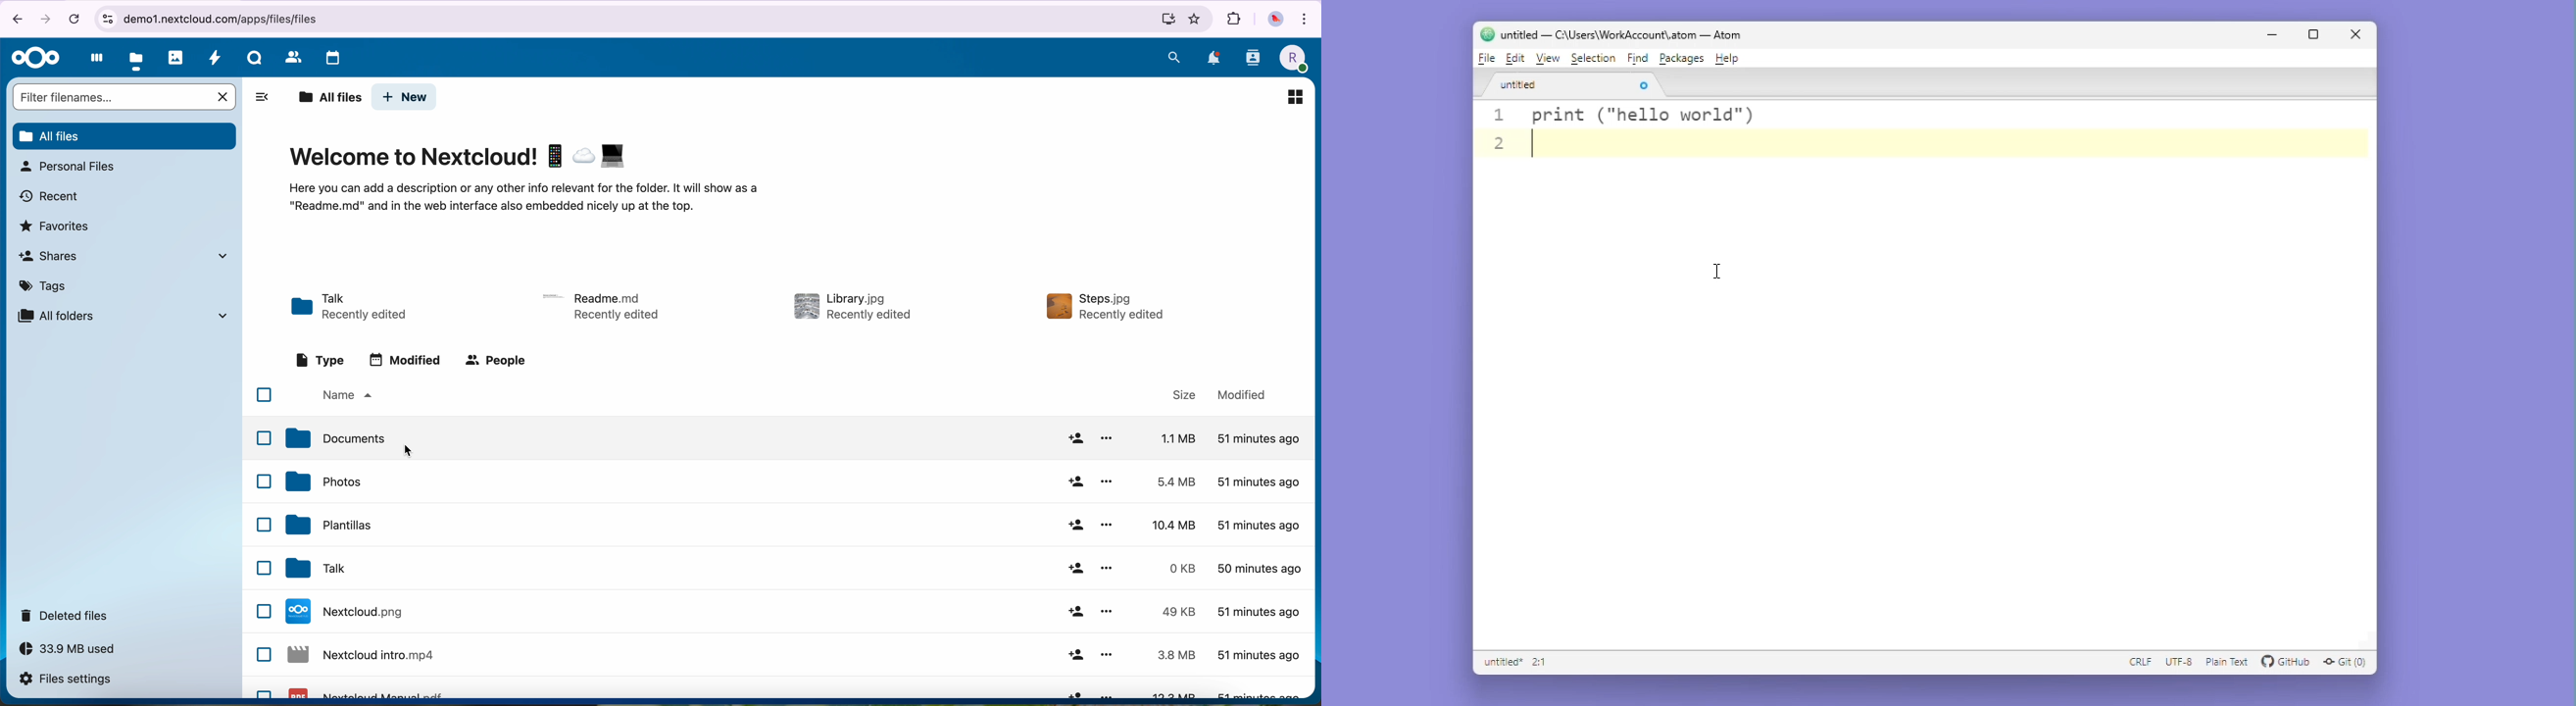  What do you see at coordinates (93, 61) in the screenshot?
I see `dashboard` at bounding box center [93, 61].